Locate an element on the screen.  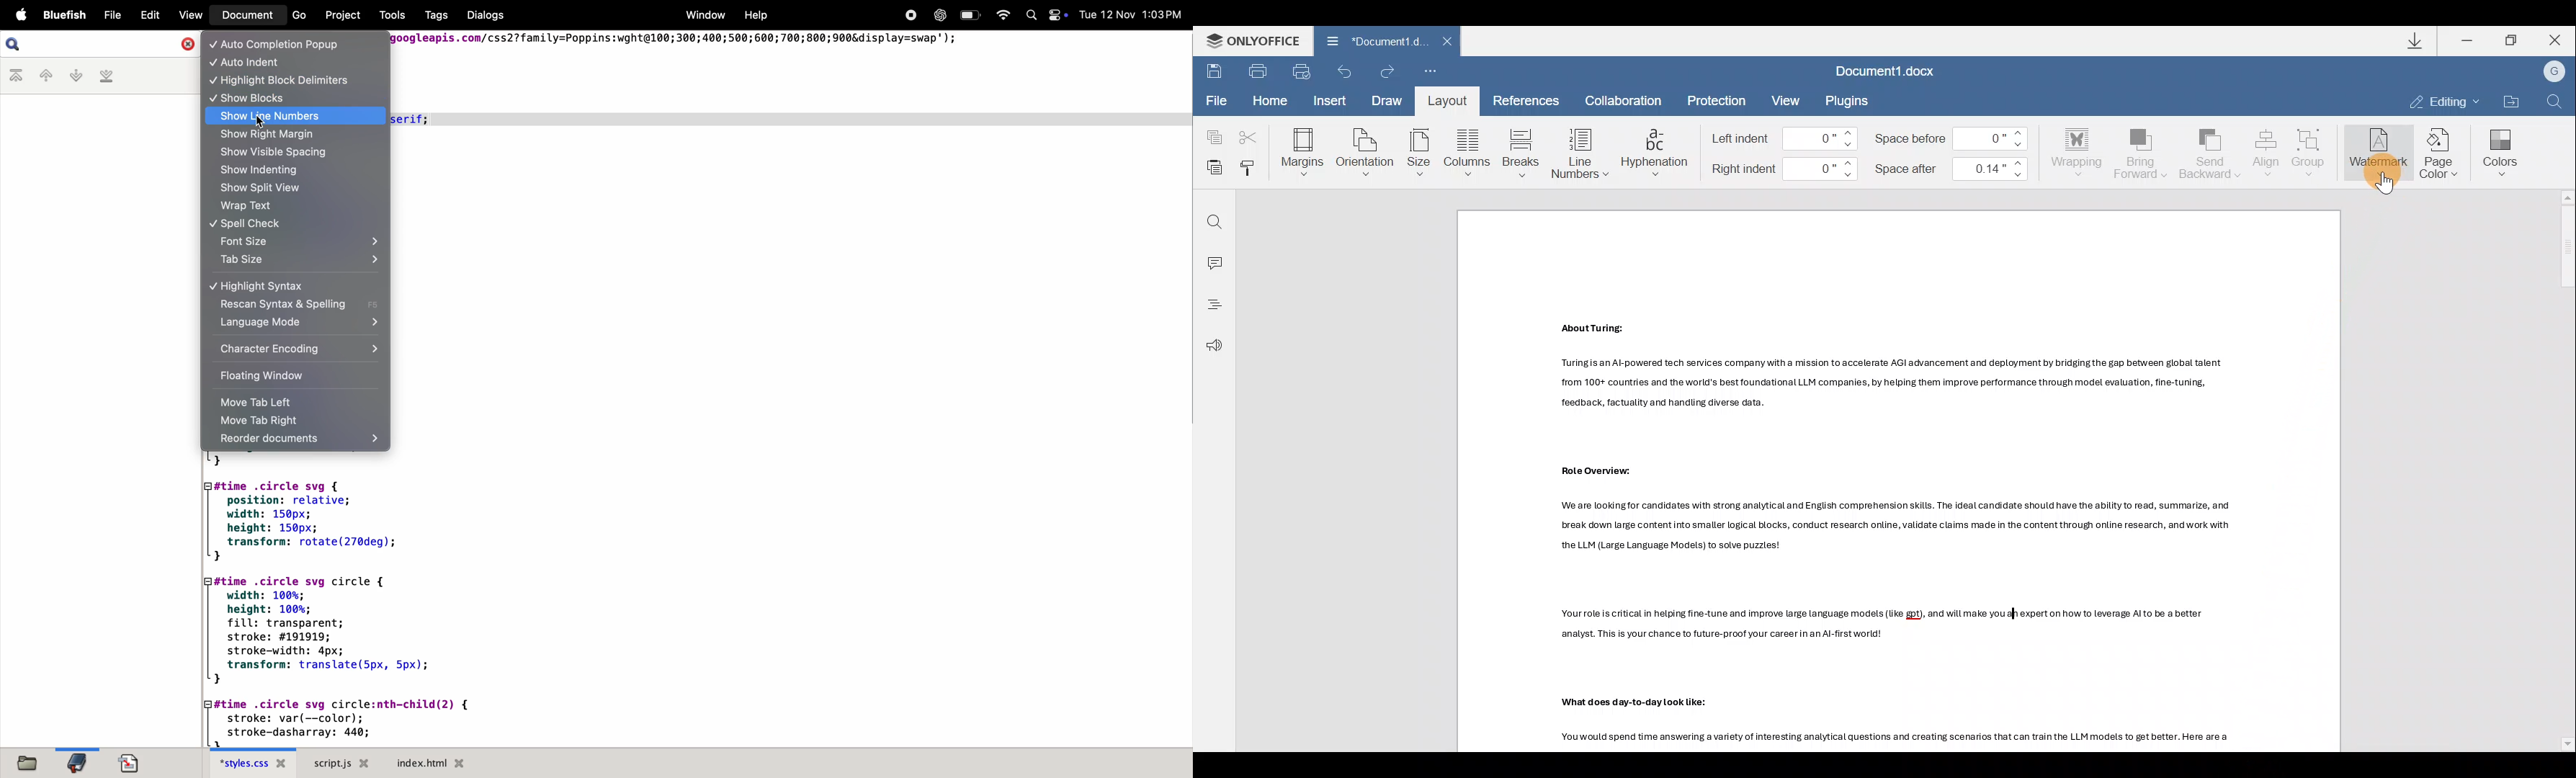
Watermark is located at coordinates (2378, 154).